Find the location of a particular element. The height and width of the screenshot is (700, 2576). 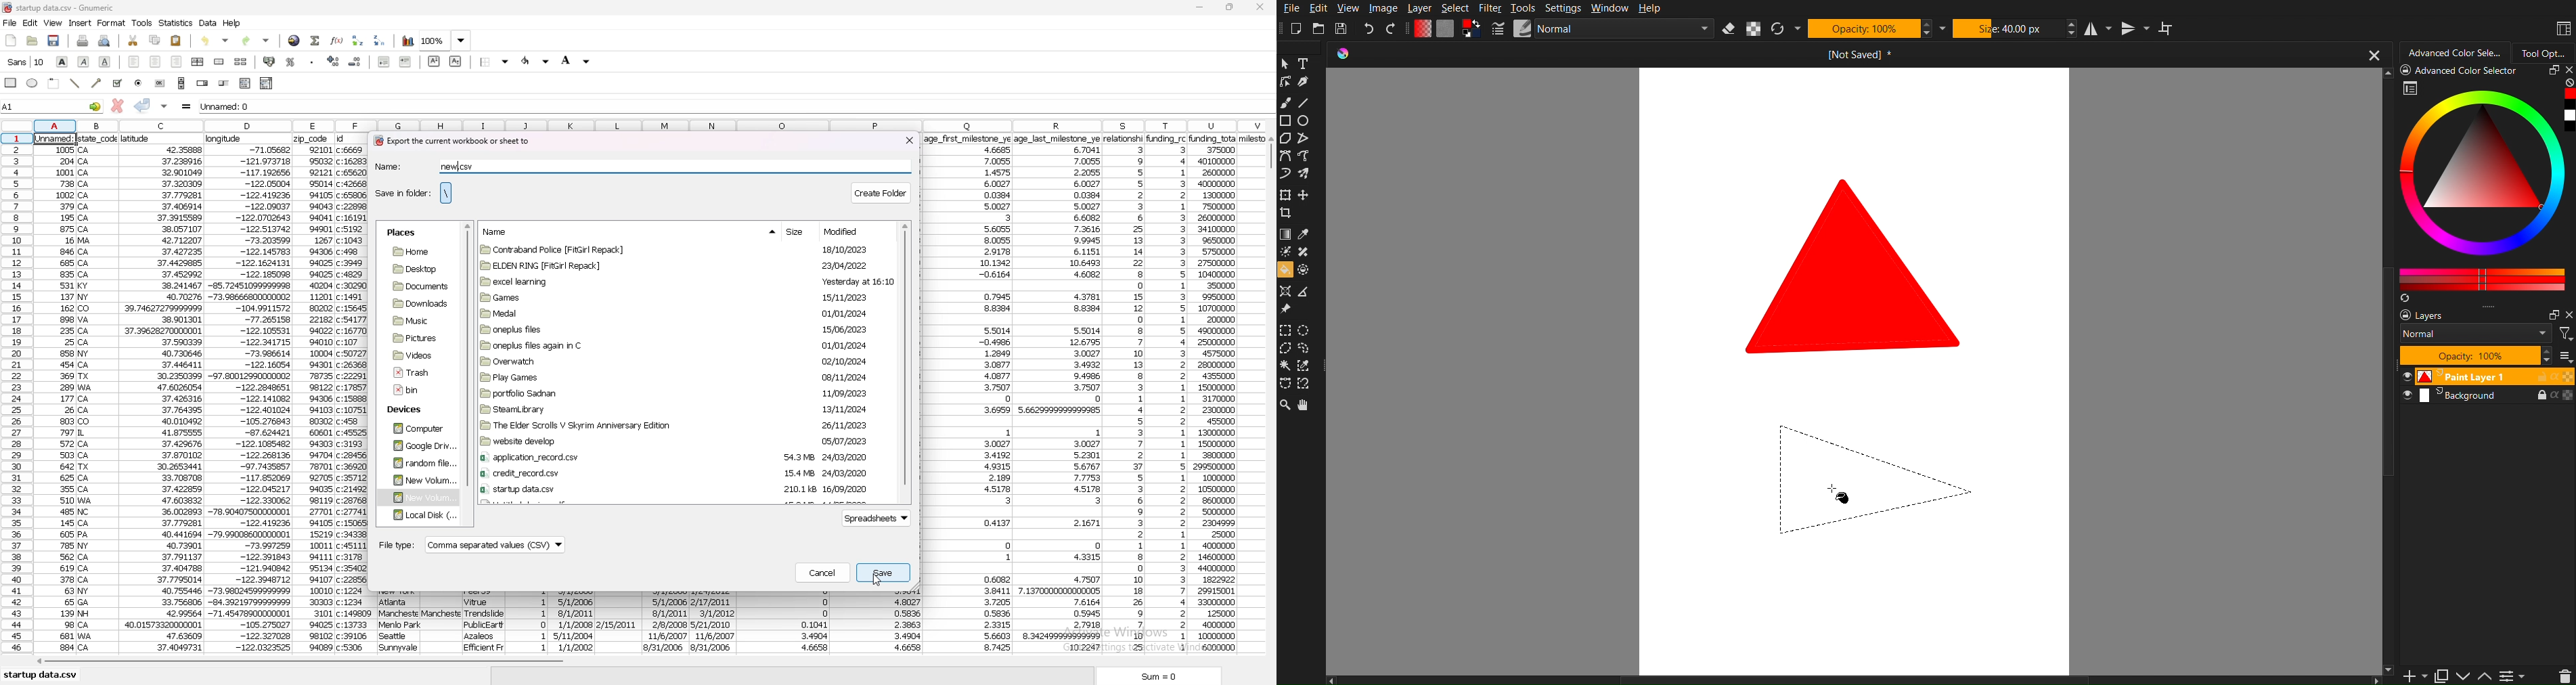

Picker is located at coordinates (1285, 157).